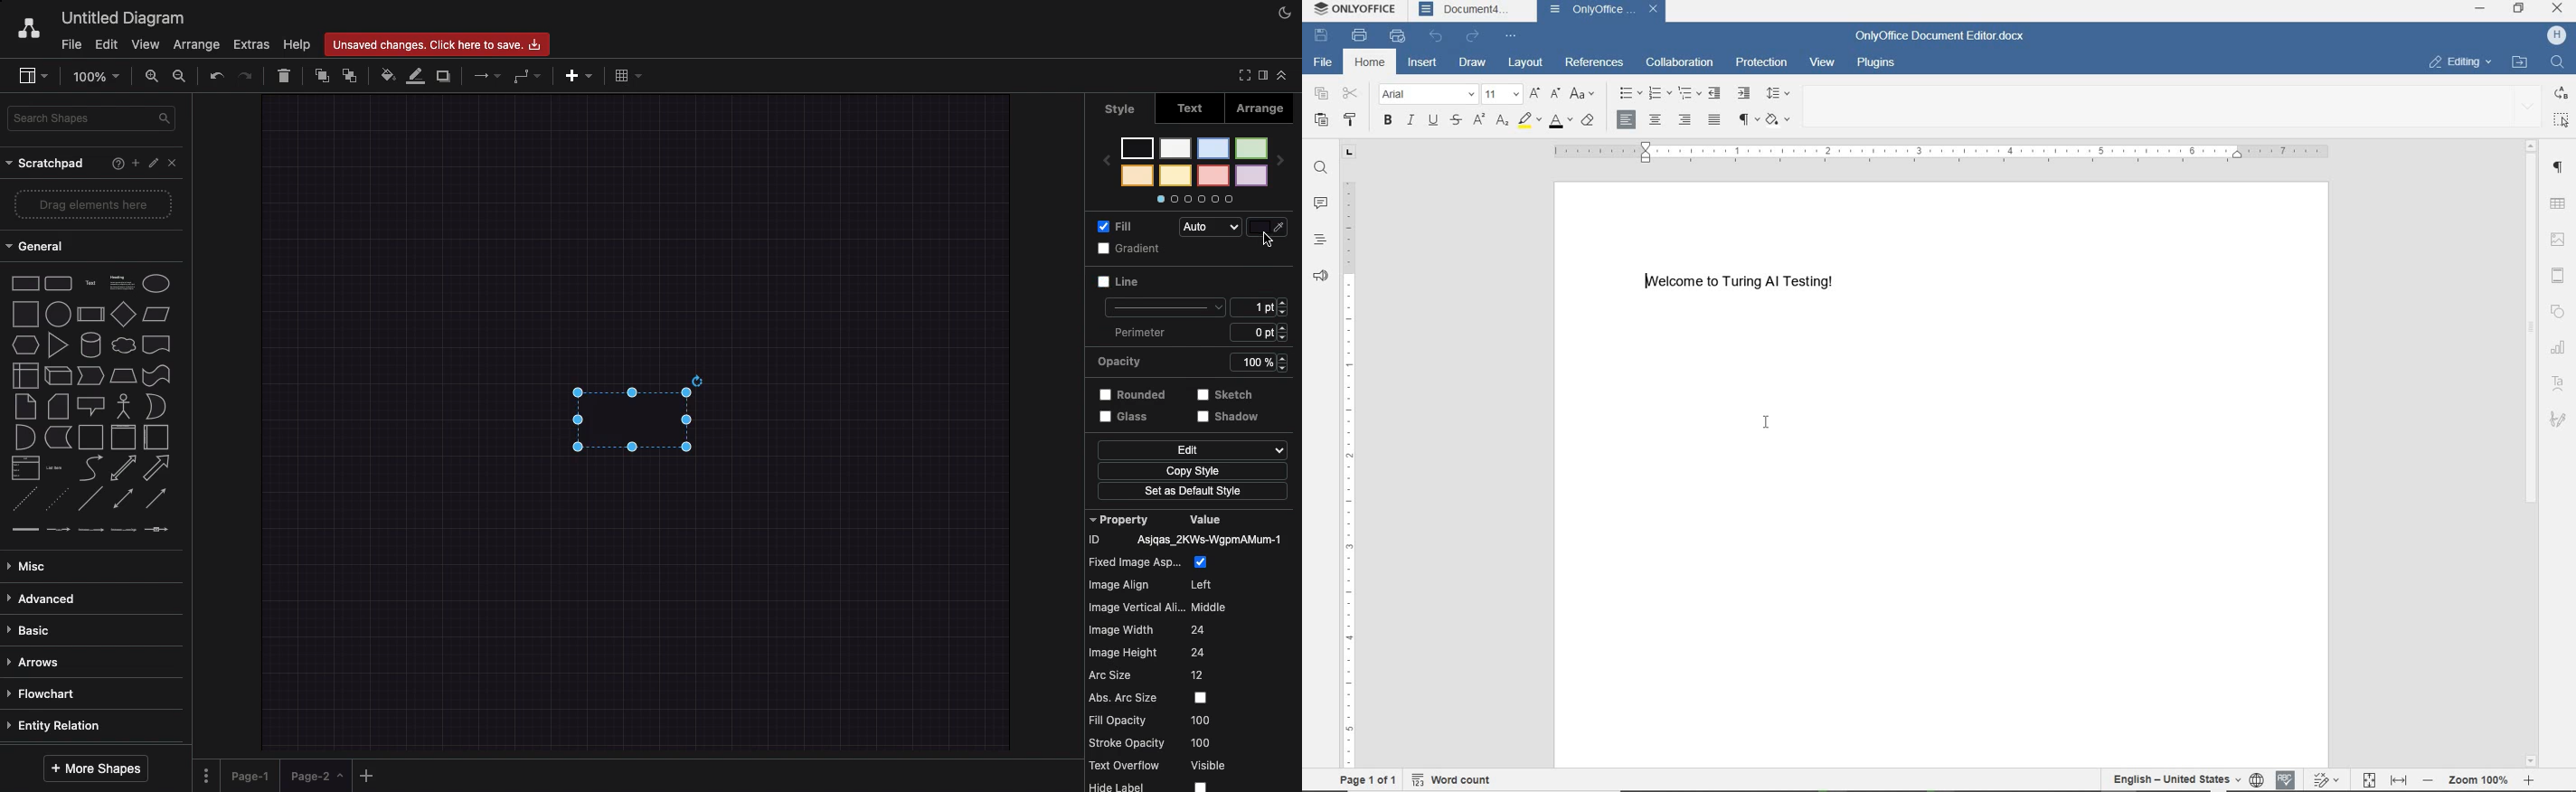  I want to click on process, so click(90, 315).